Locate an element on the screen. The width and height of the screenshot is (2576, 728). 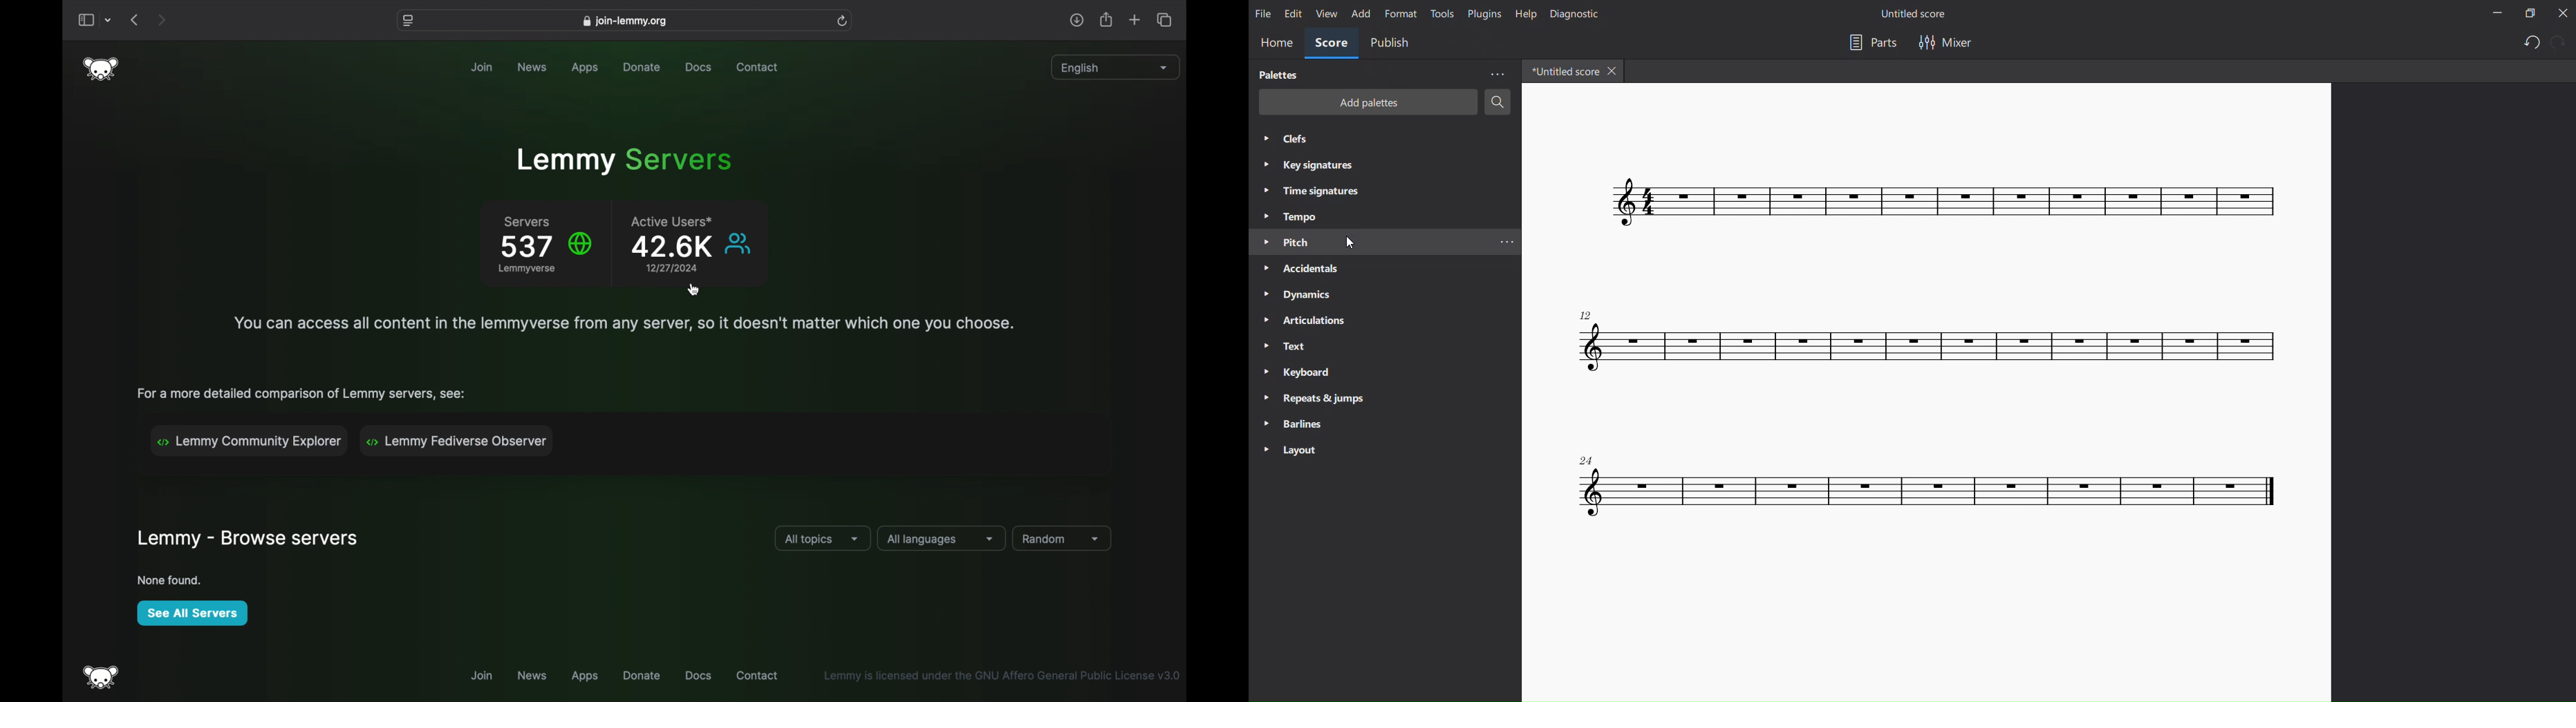
servers is located at coordinates (526, 223).